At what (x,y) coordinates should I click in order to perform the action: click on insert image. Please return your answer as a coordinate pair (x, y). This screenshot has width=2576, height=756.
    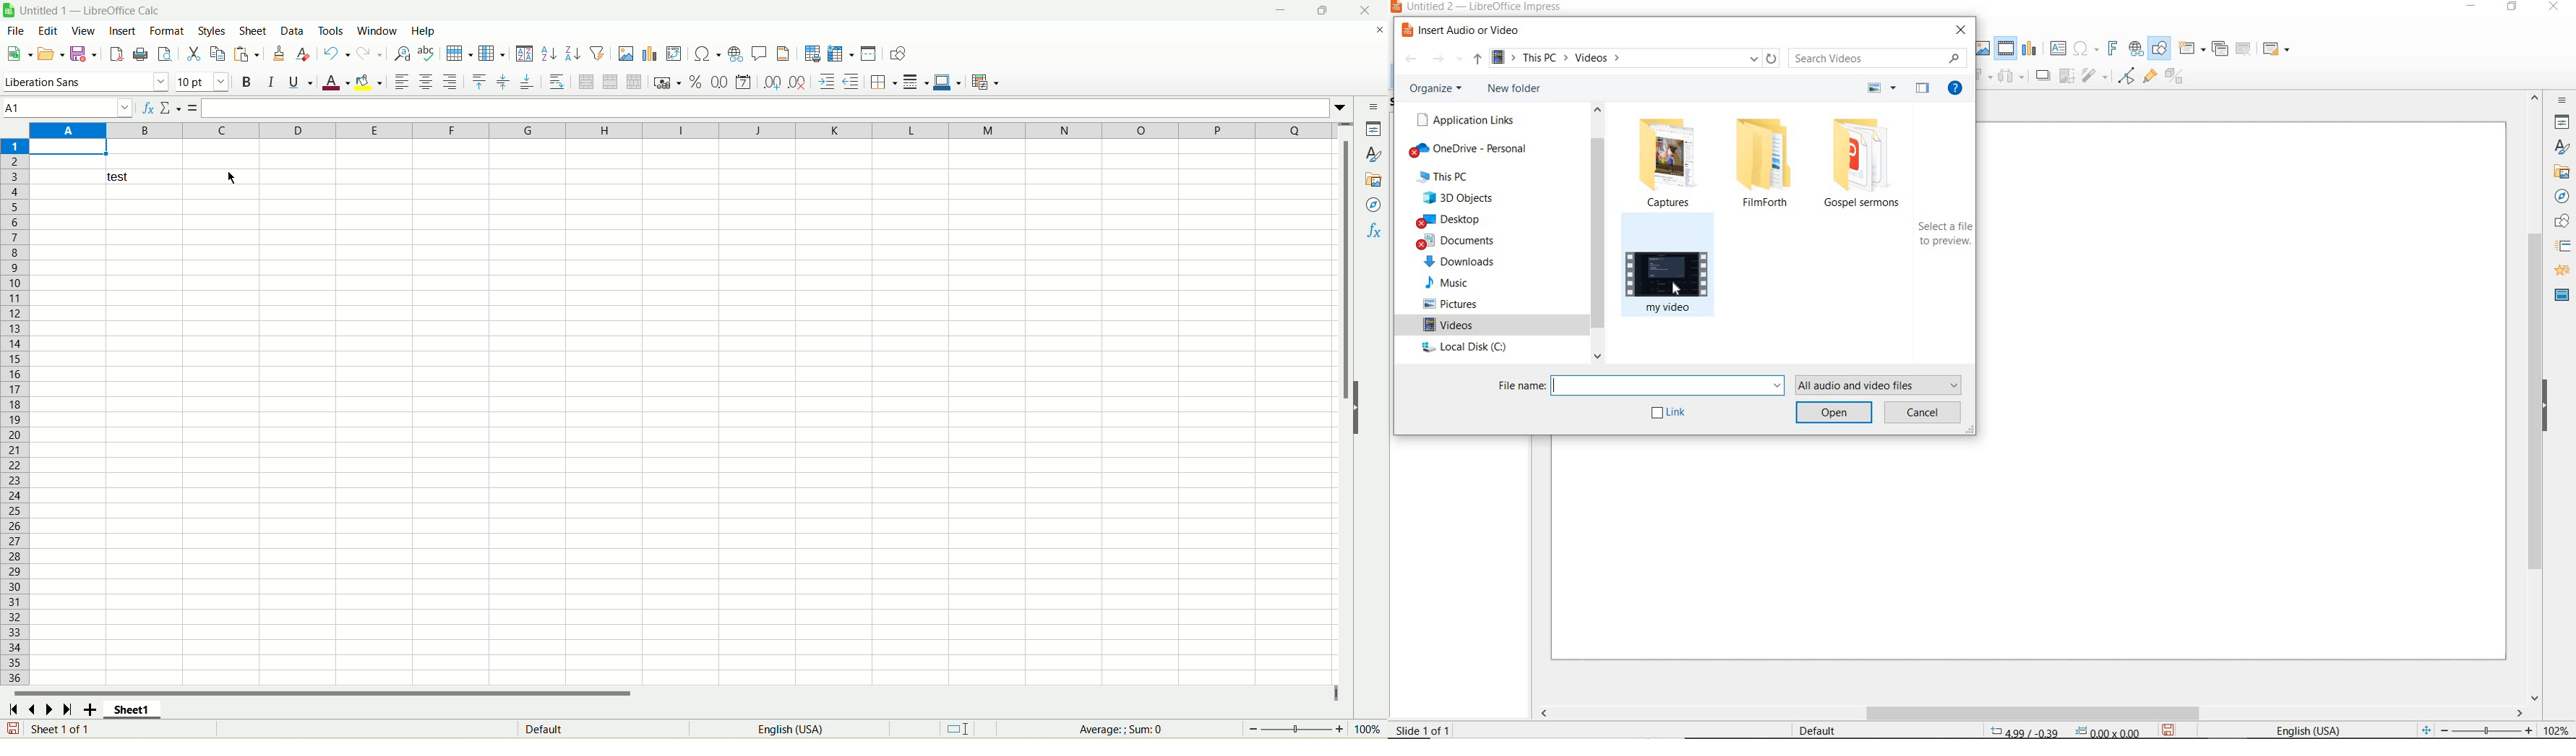
    Looking at the image, I should click on (626, 54).